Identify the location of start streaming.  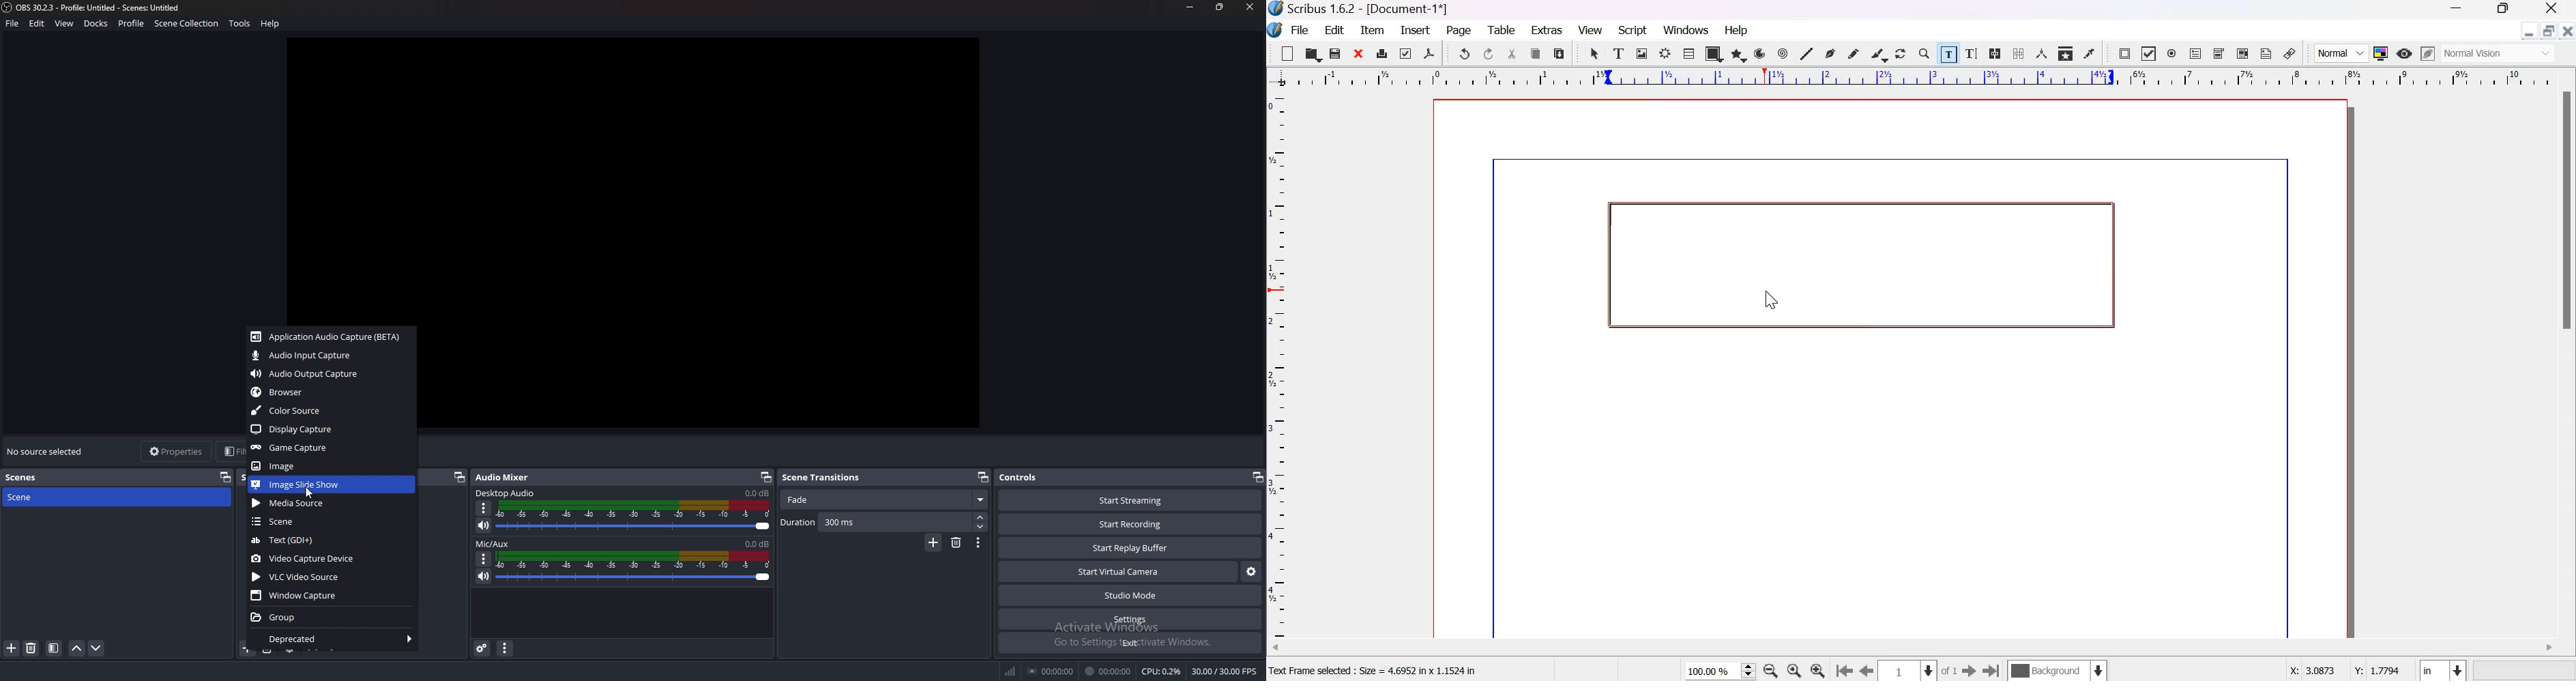
(1132, 502).